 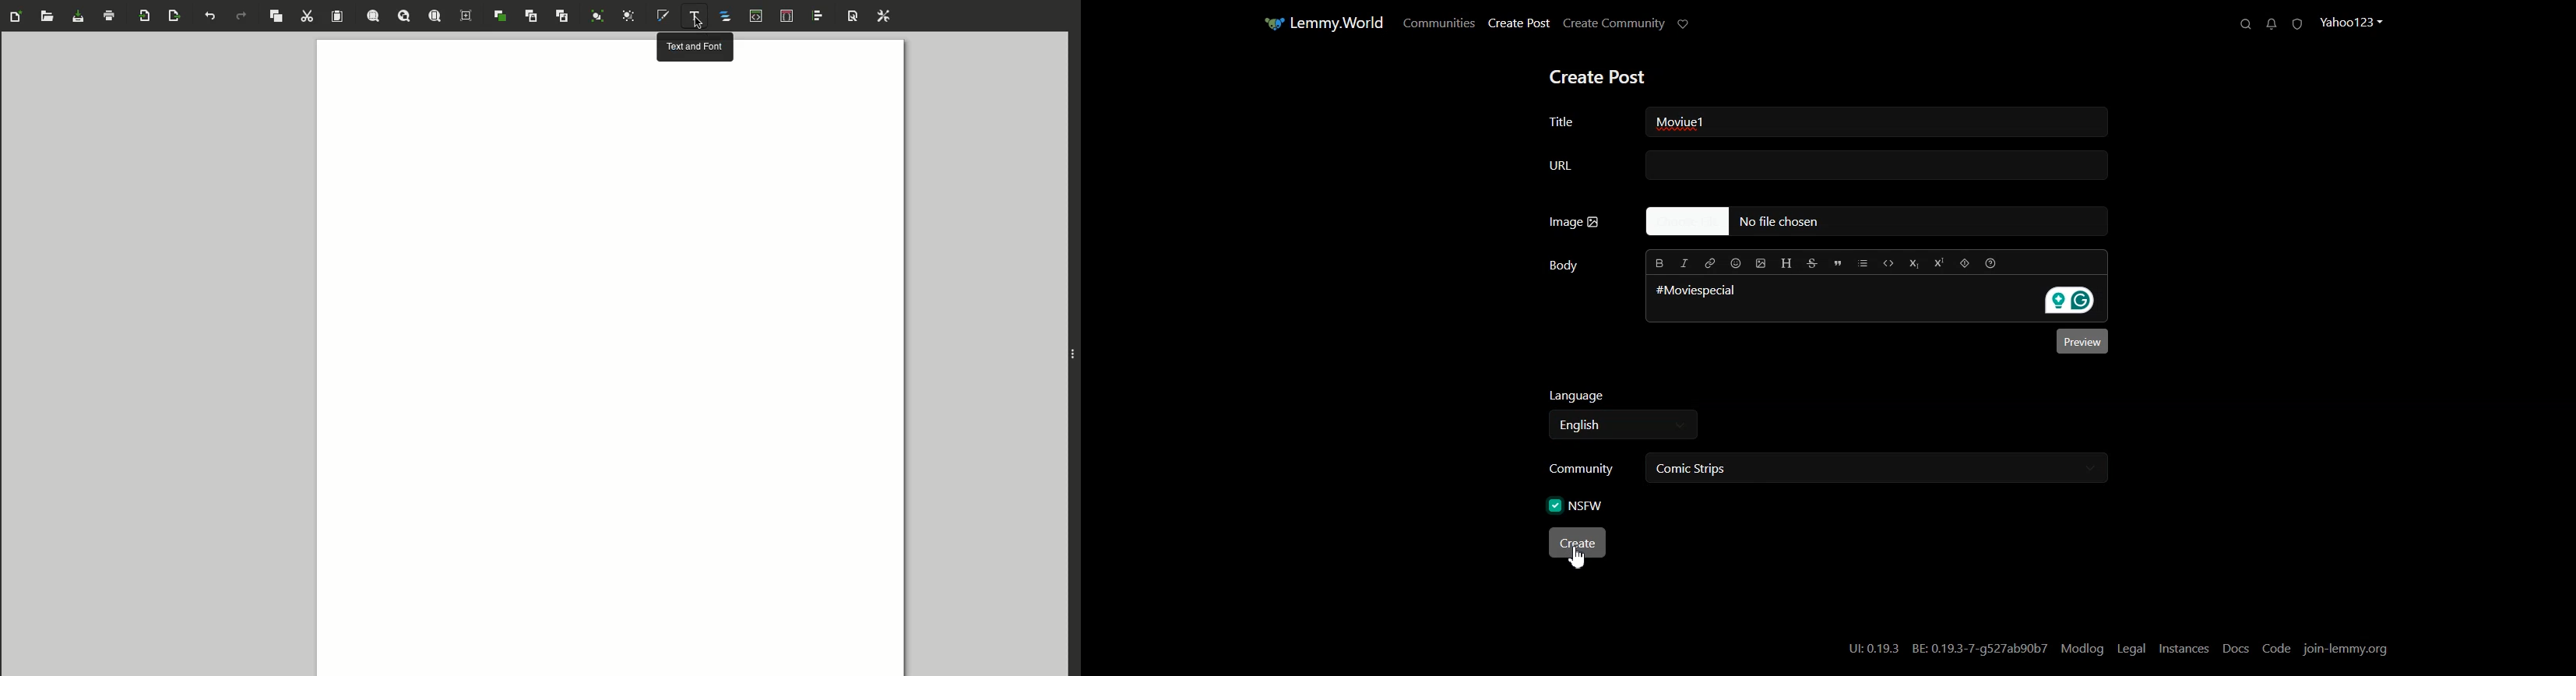 I want to click on List, so click(x=1864, y=262).